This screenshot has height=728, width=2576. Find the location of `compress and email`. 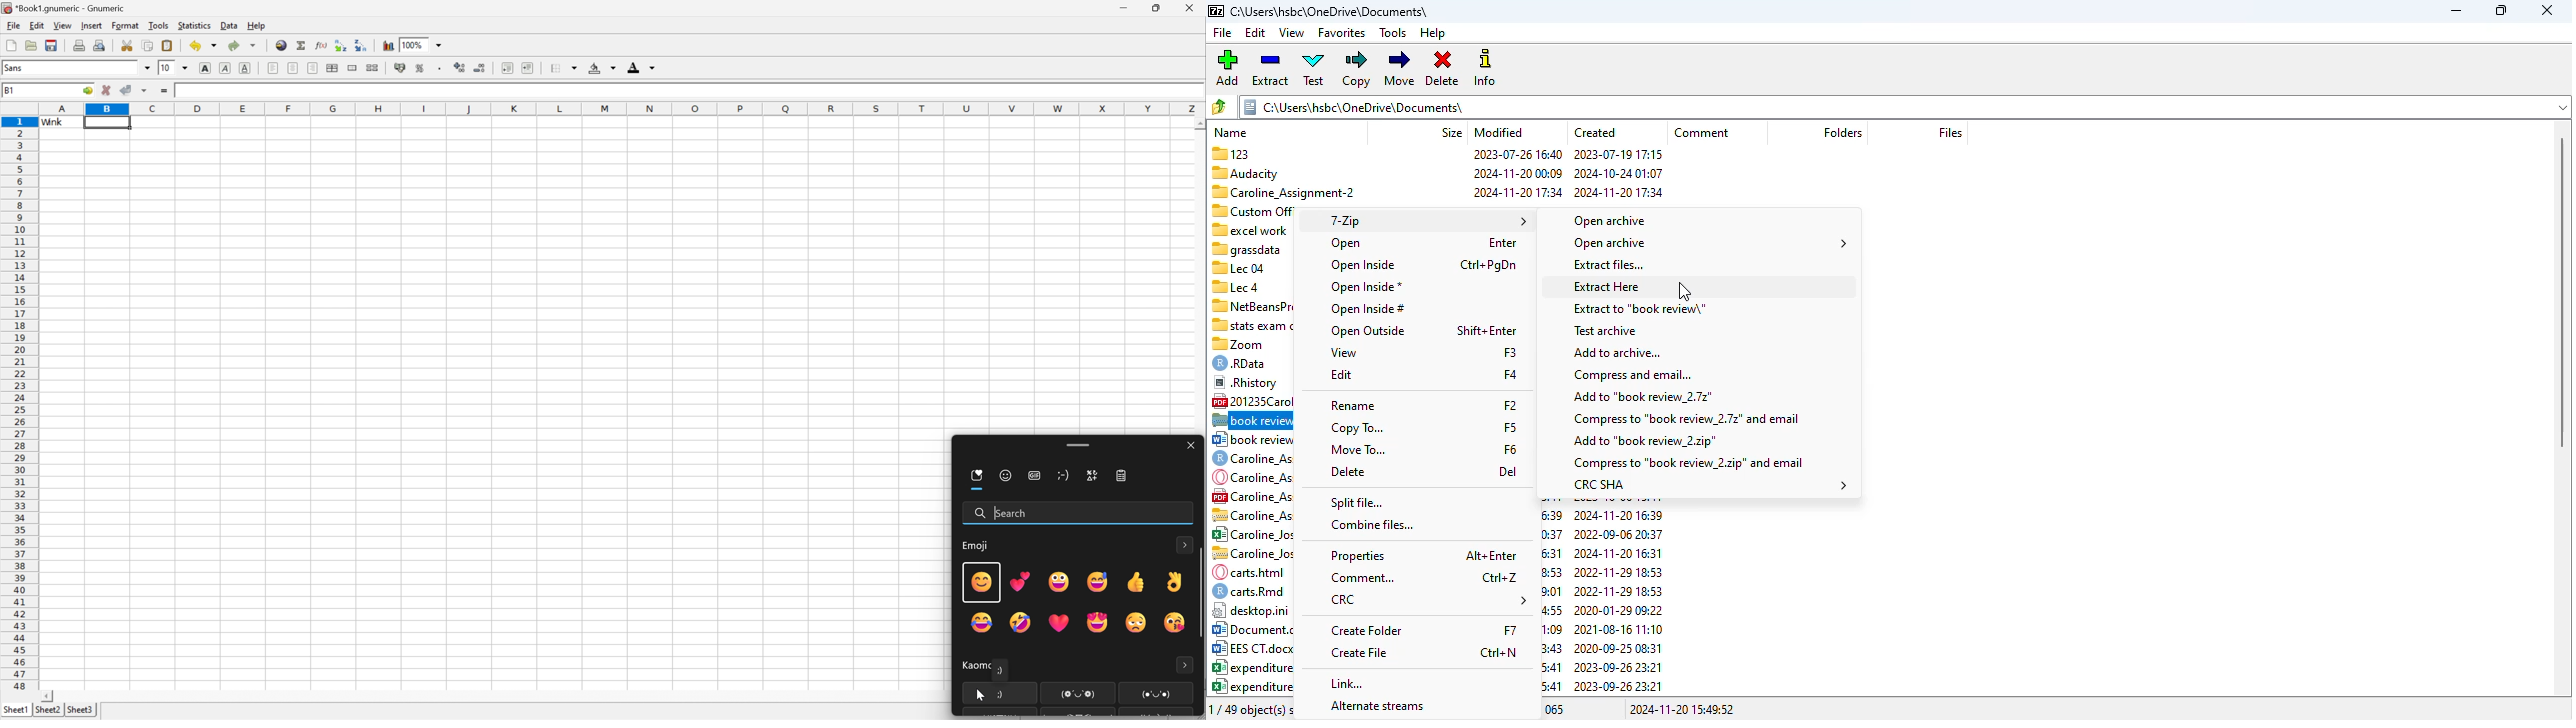

compress and email is located at coordinates (1629, 374).